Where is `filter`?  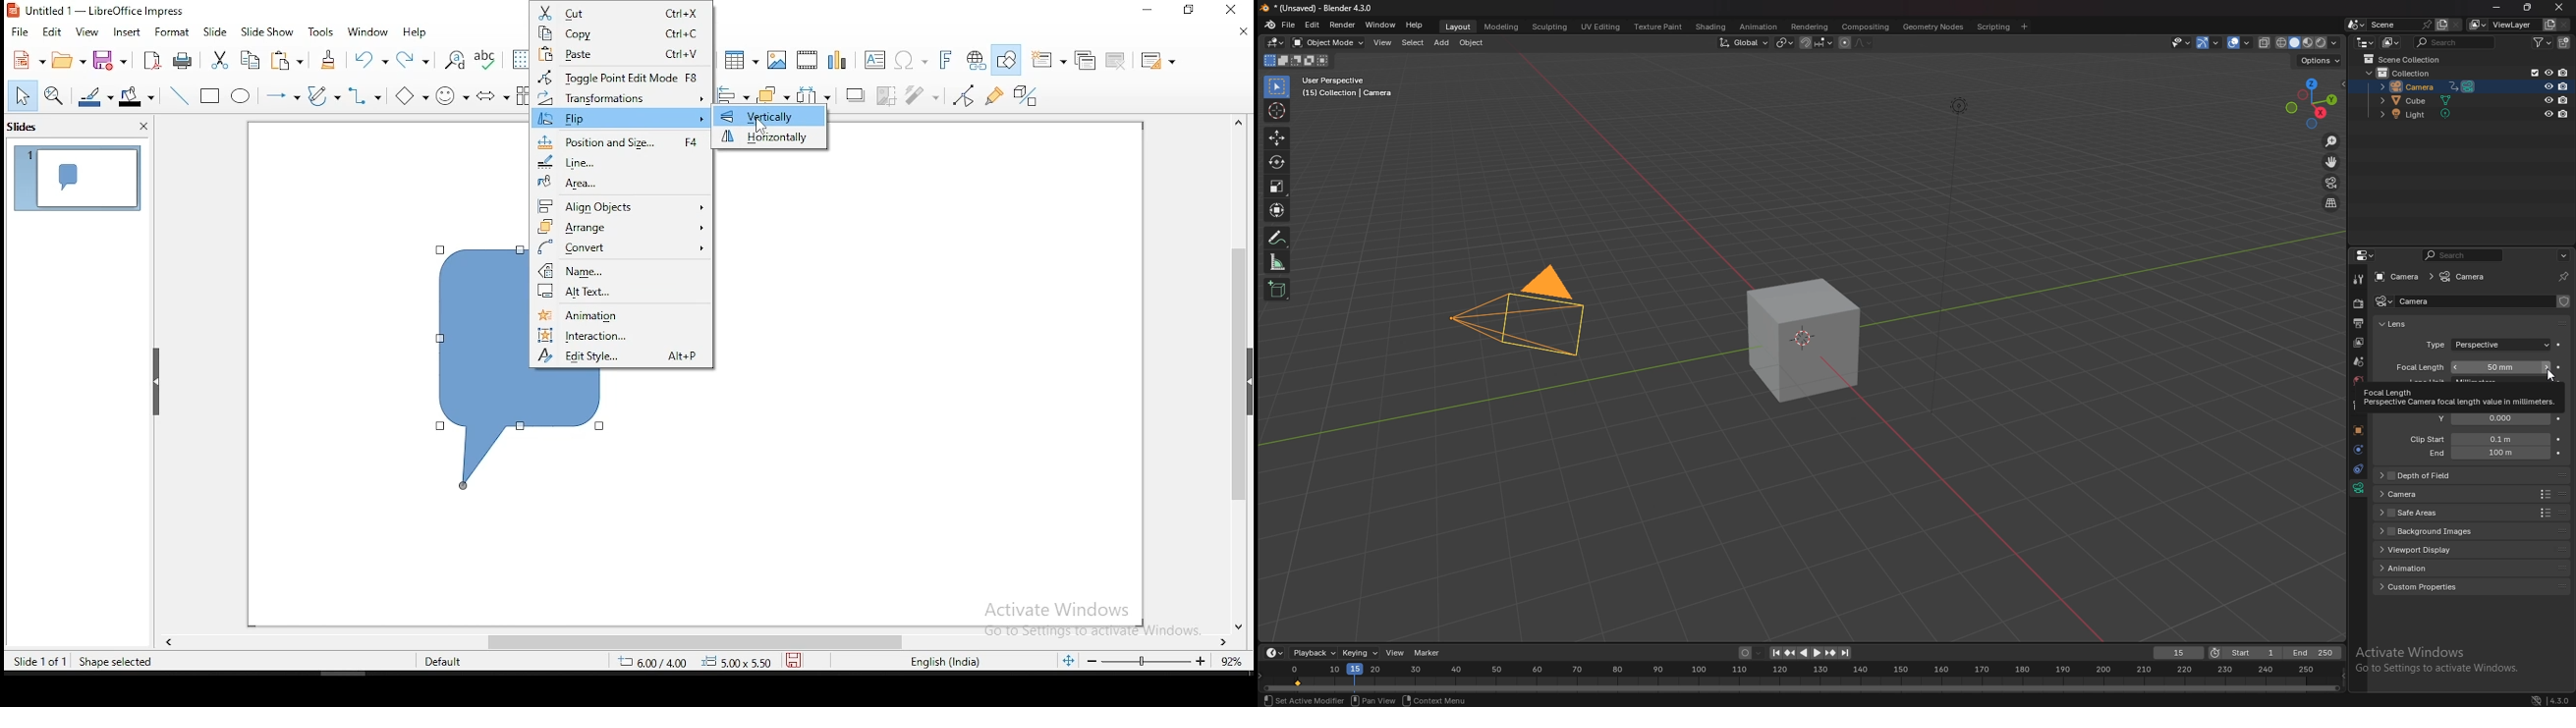
filter is located at coordinates (924, 95).